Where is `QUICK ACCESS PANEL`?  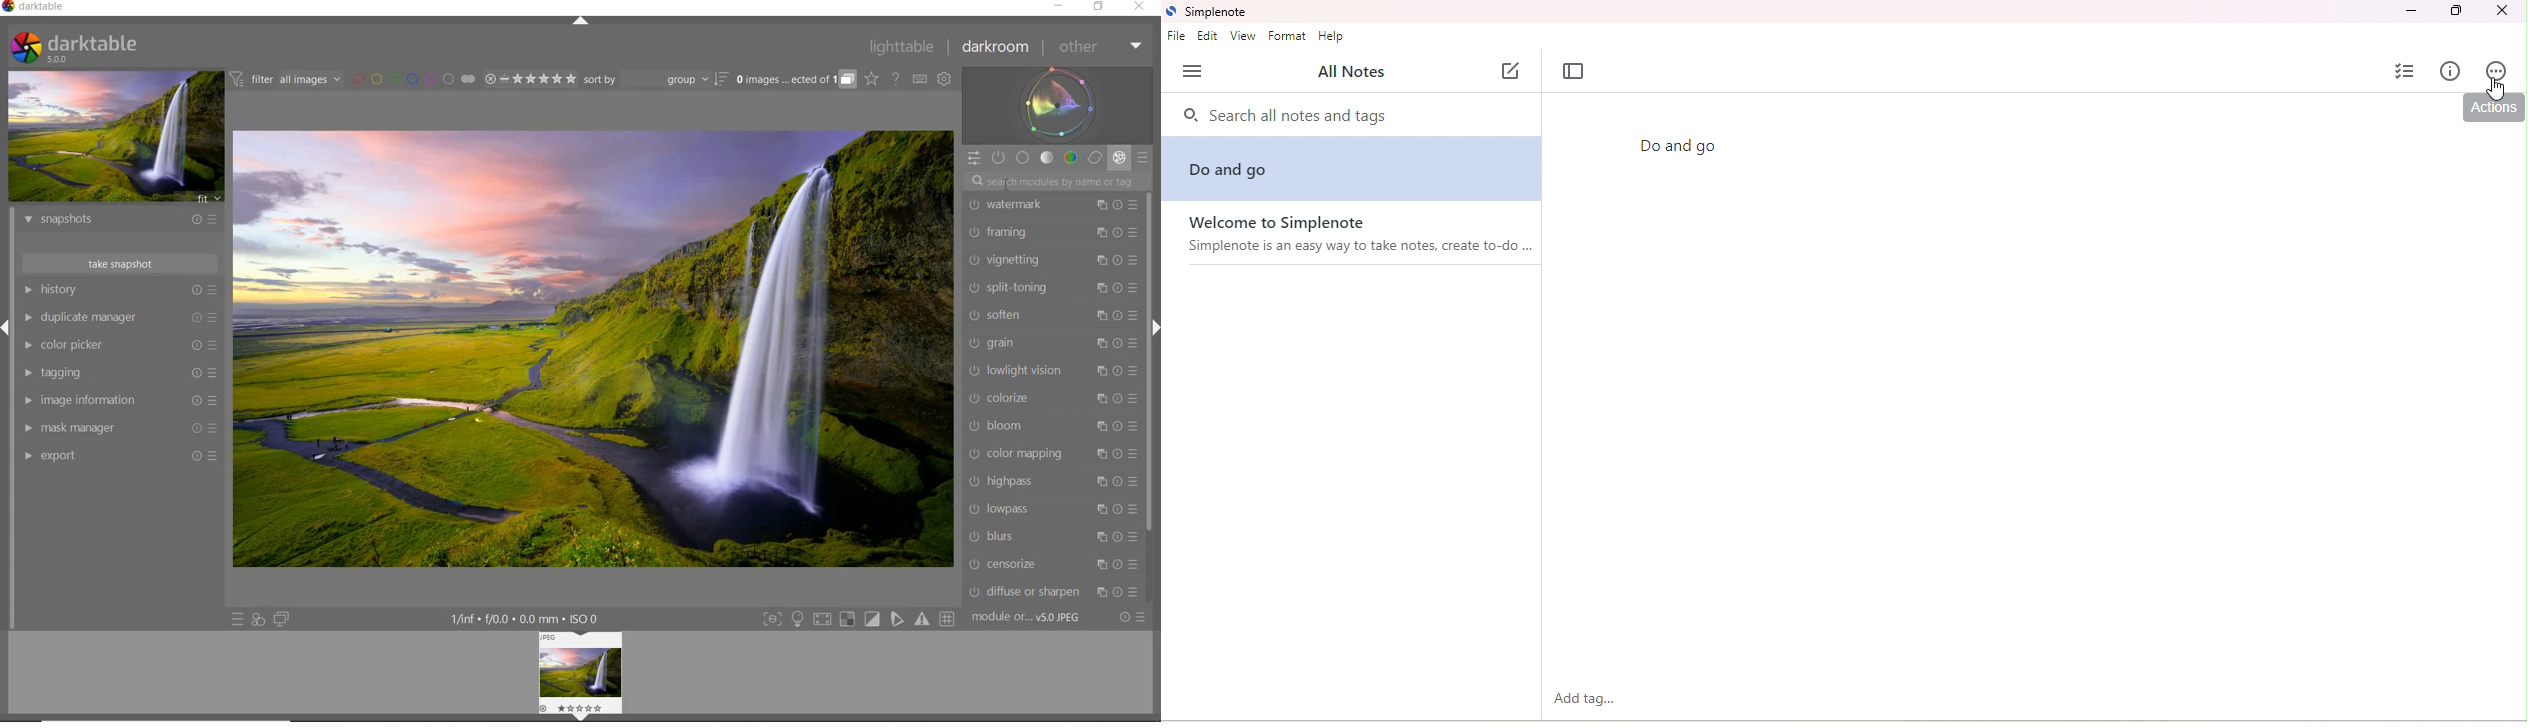 QUICK ACCESS PANEL is located at coordinates (974, 158).